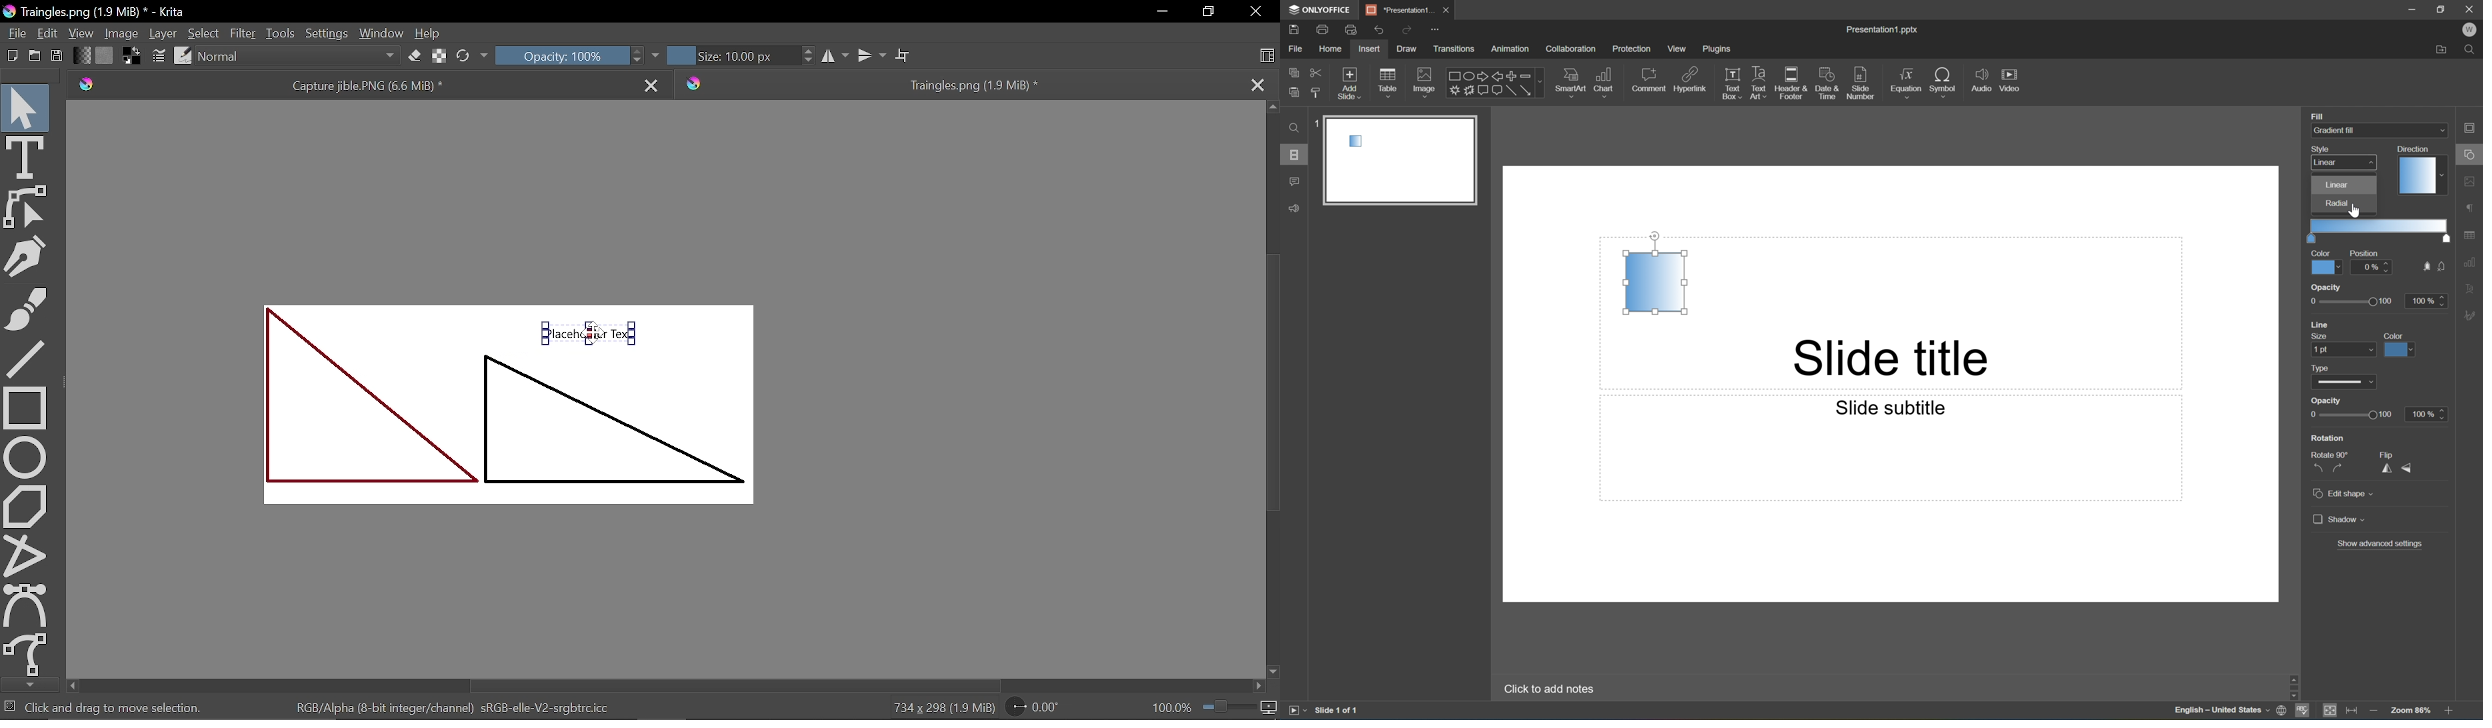  I want to click on Shadow, so click(2339, 520).